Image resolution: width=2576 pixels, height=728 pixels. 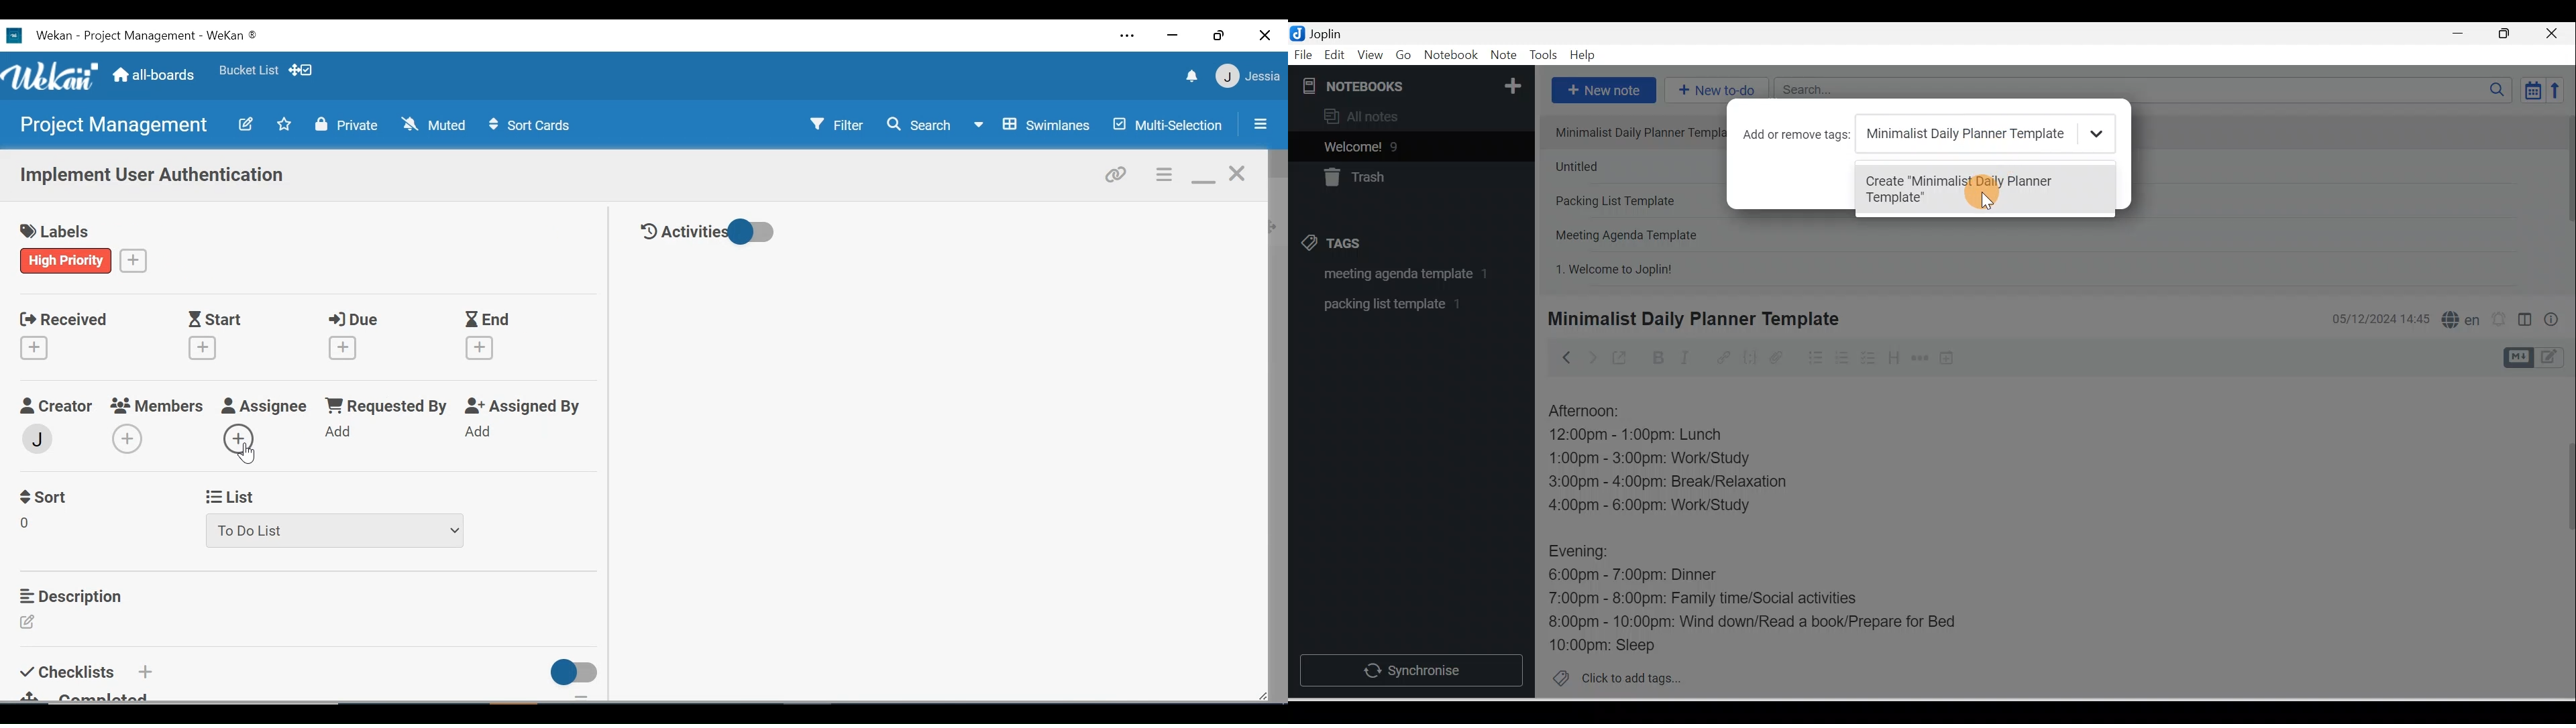 What do you see at coordinates (1246, 76) in the screenshot?
I see `jessia` at bounding box center [1246, 76].